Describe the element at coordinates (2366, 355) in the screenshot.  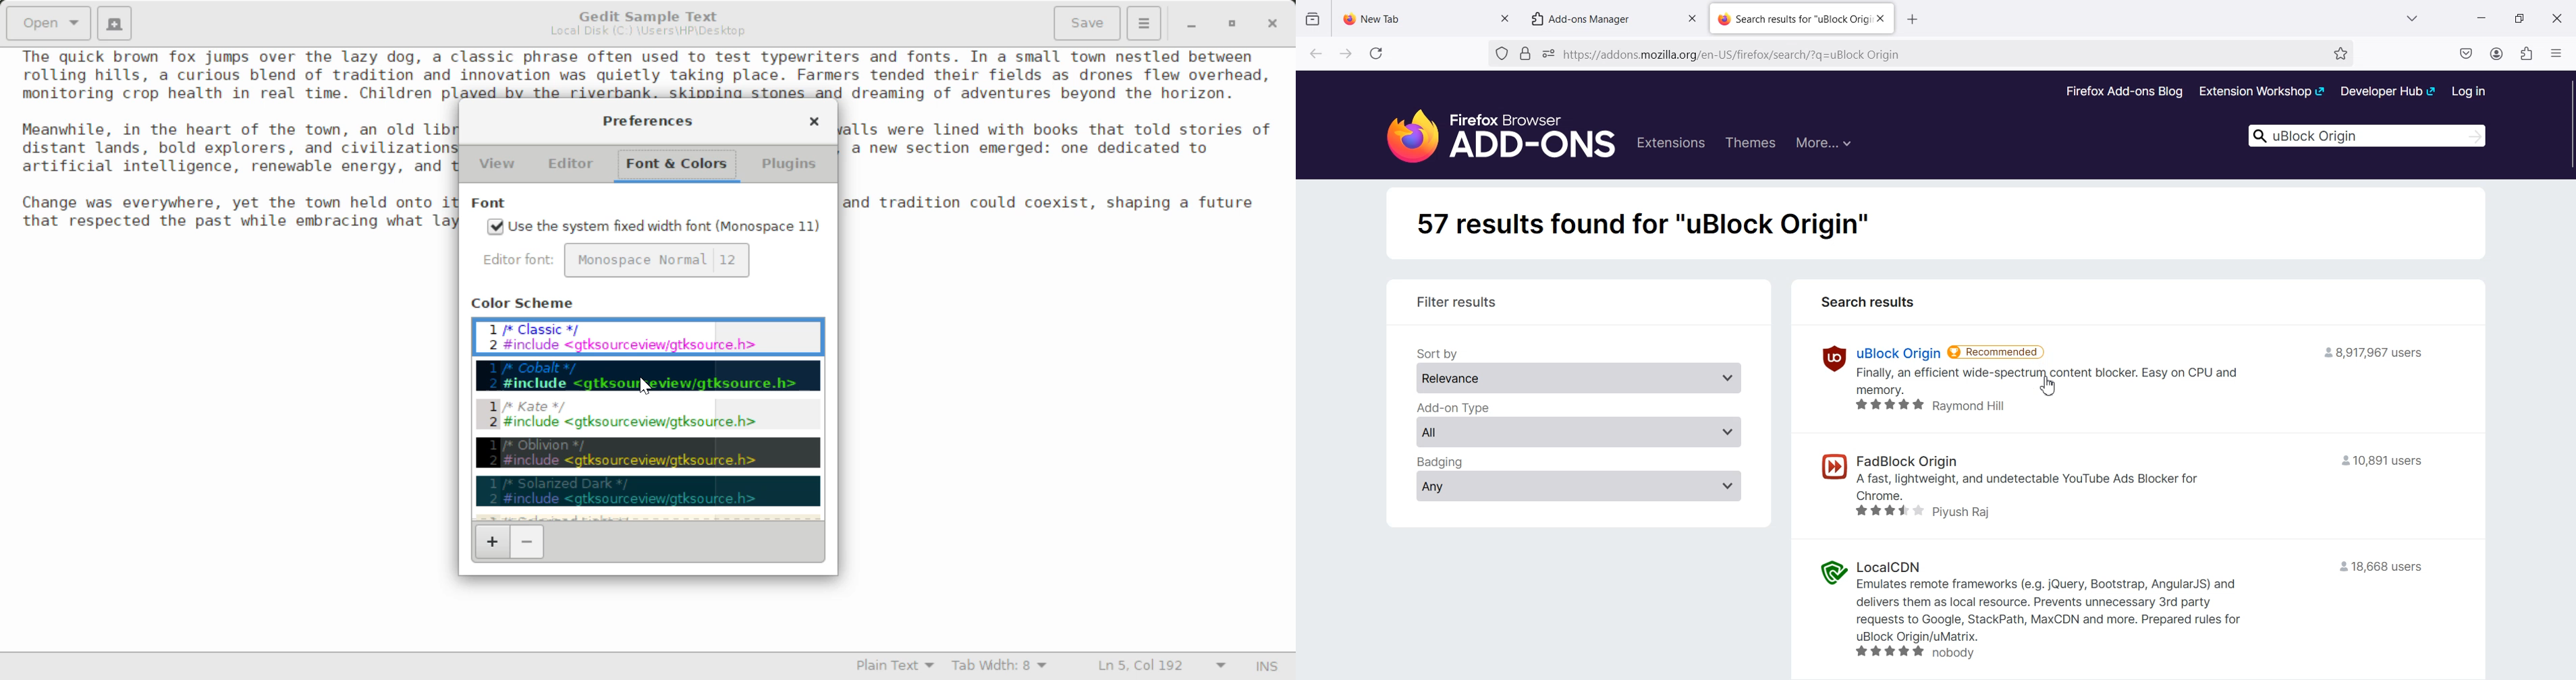
I see `= 8,917,967 users` at that location.